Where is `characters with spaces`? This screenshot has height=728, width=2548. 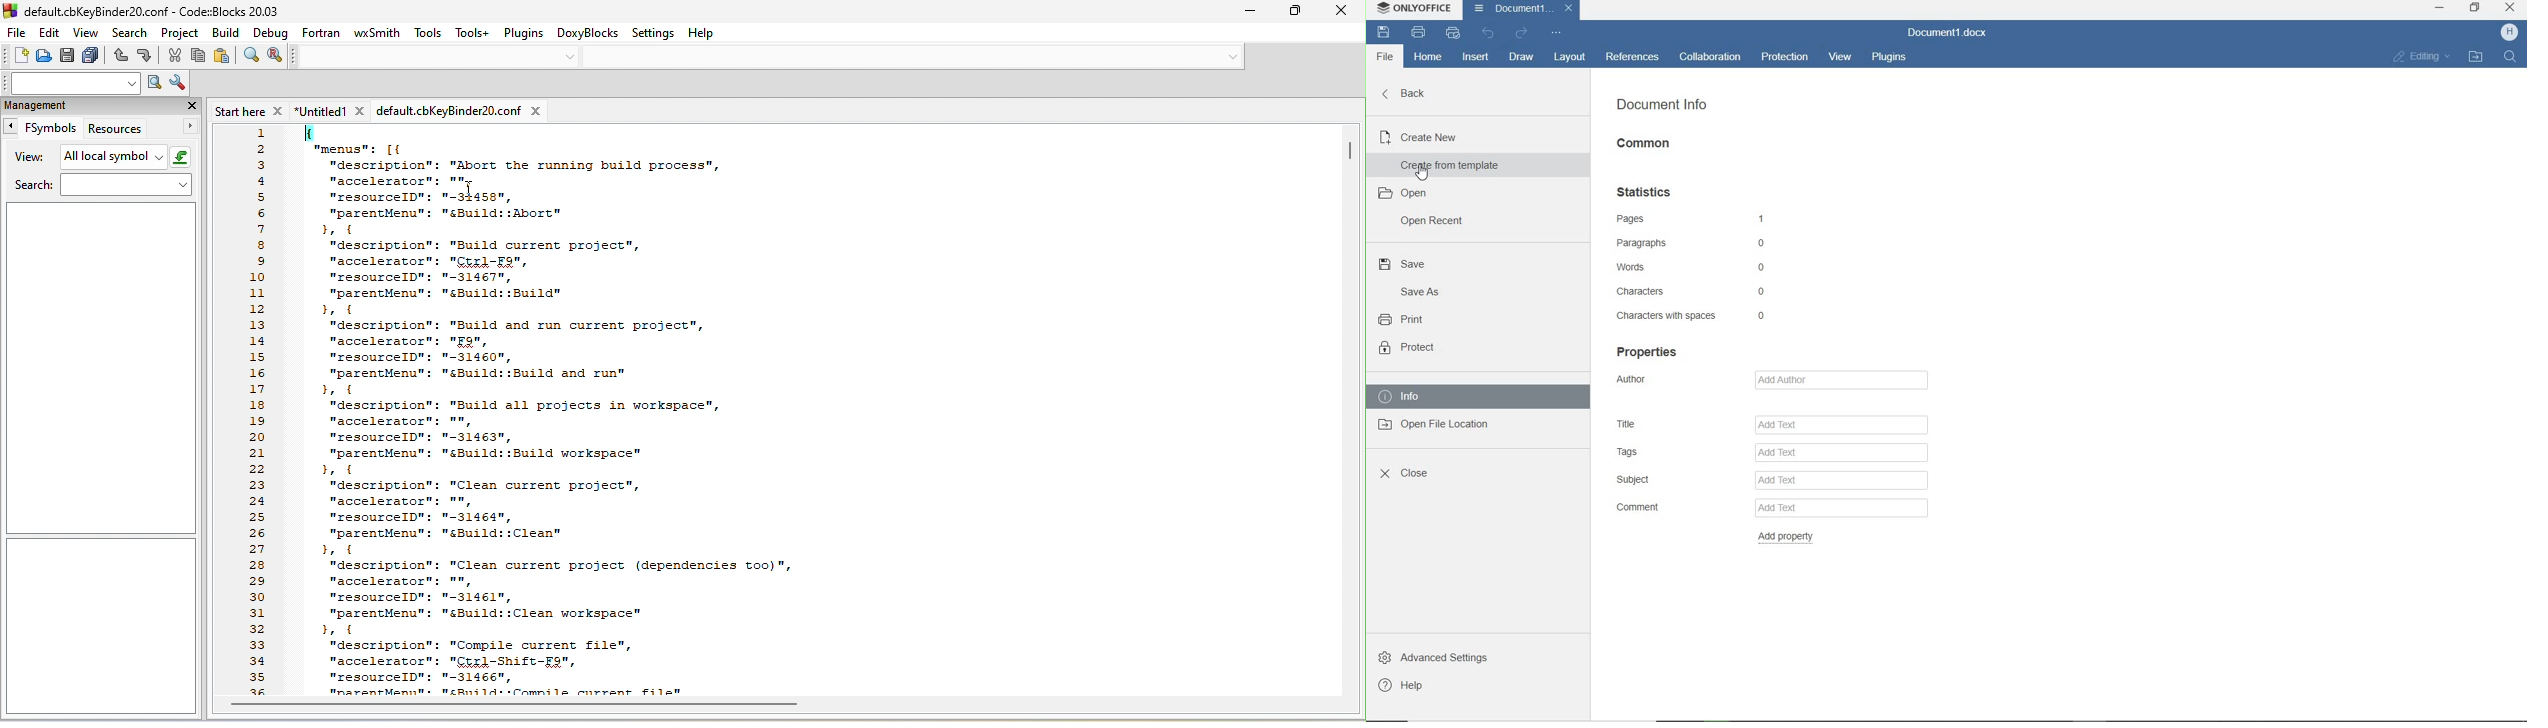 characters with spaces is located at coordinates (1692, 315).